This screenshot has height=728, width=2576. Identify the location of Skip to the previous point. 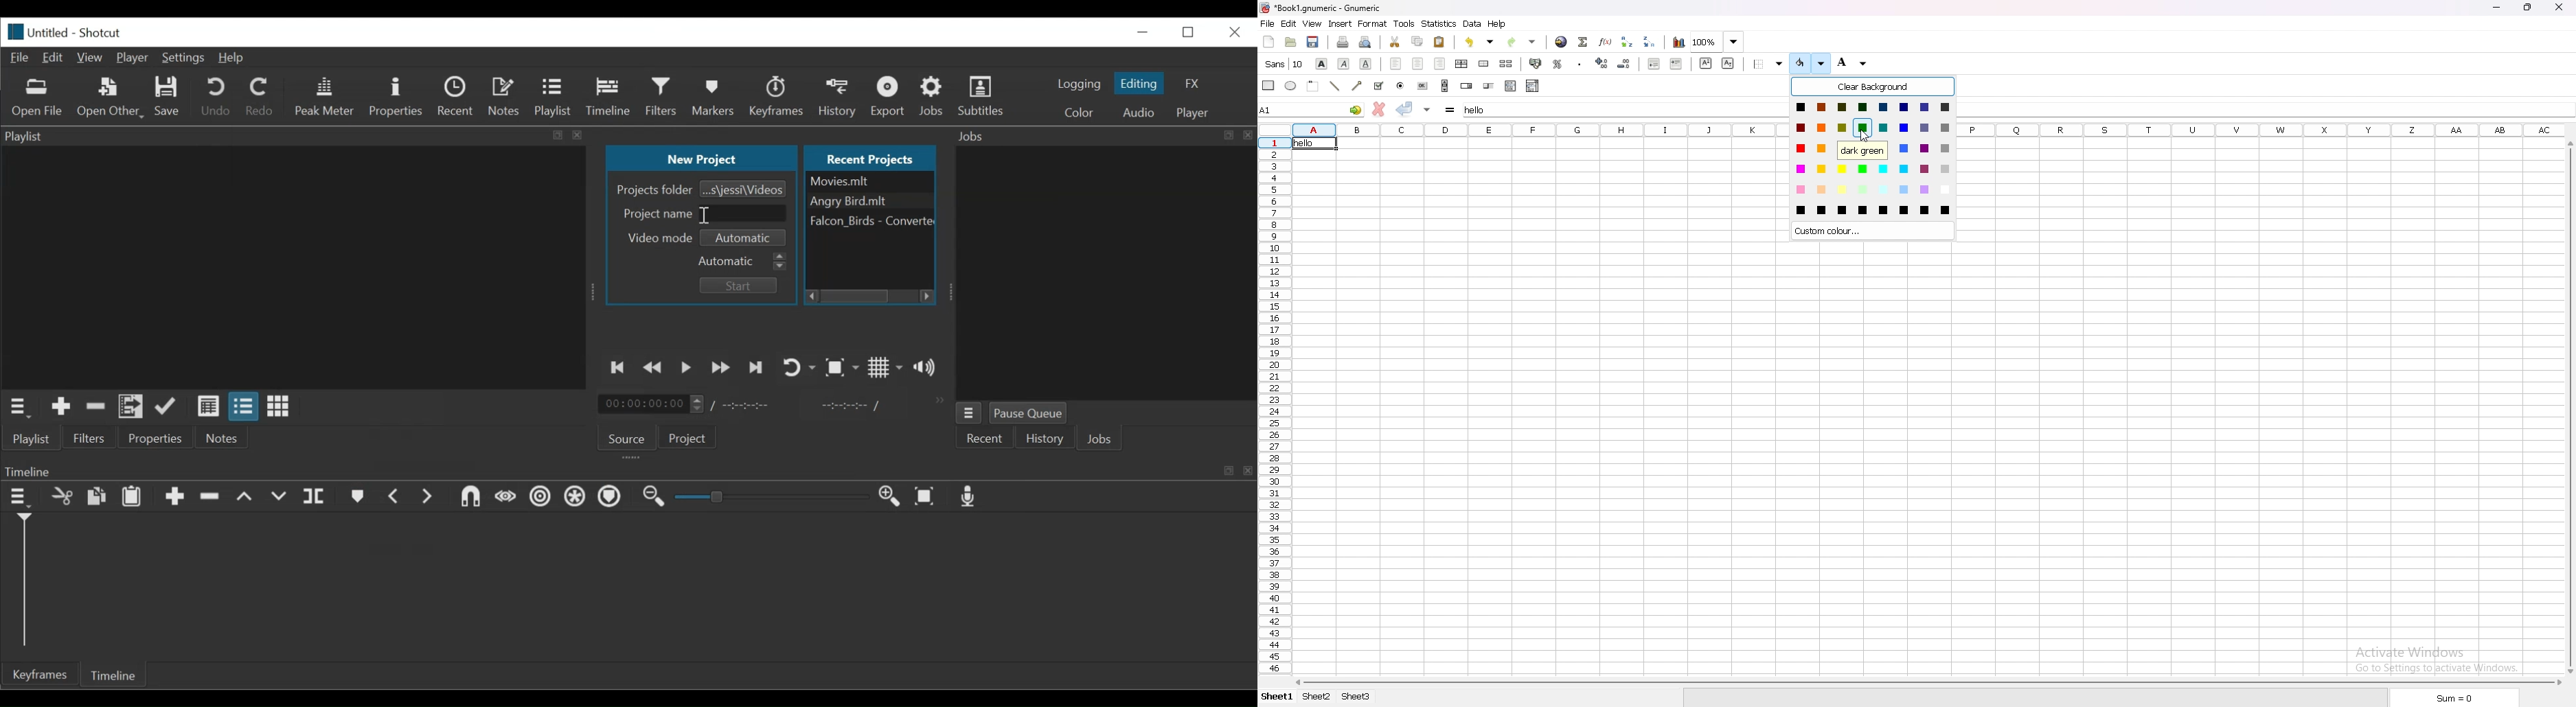
(618, 369).